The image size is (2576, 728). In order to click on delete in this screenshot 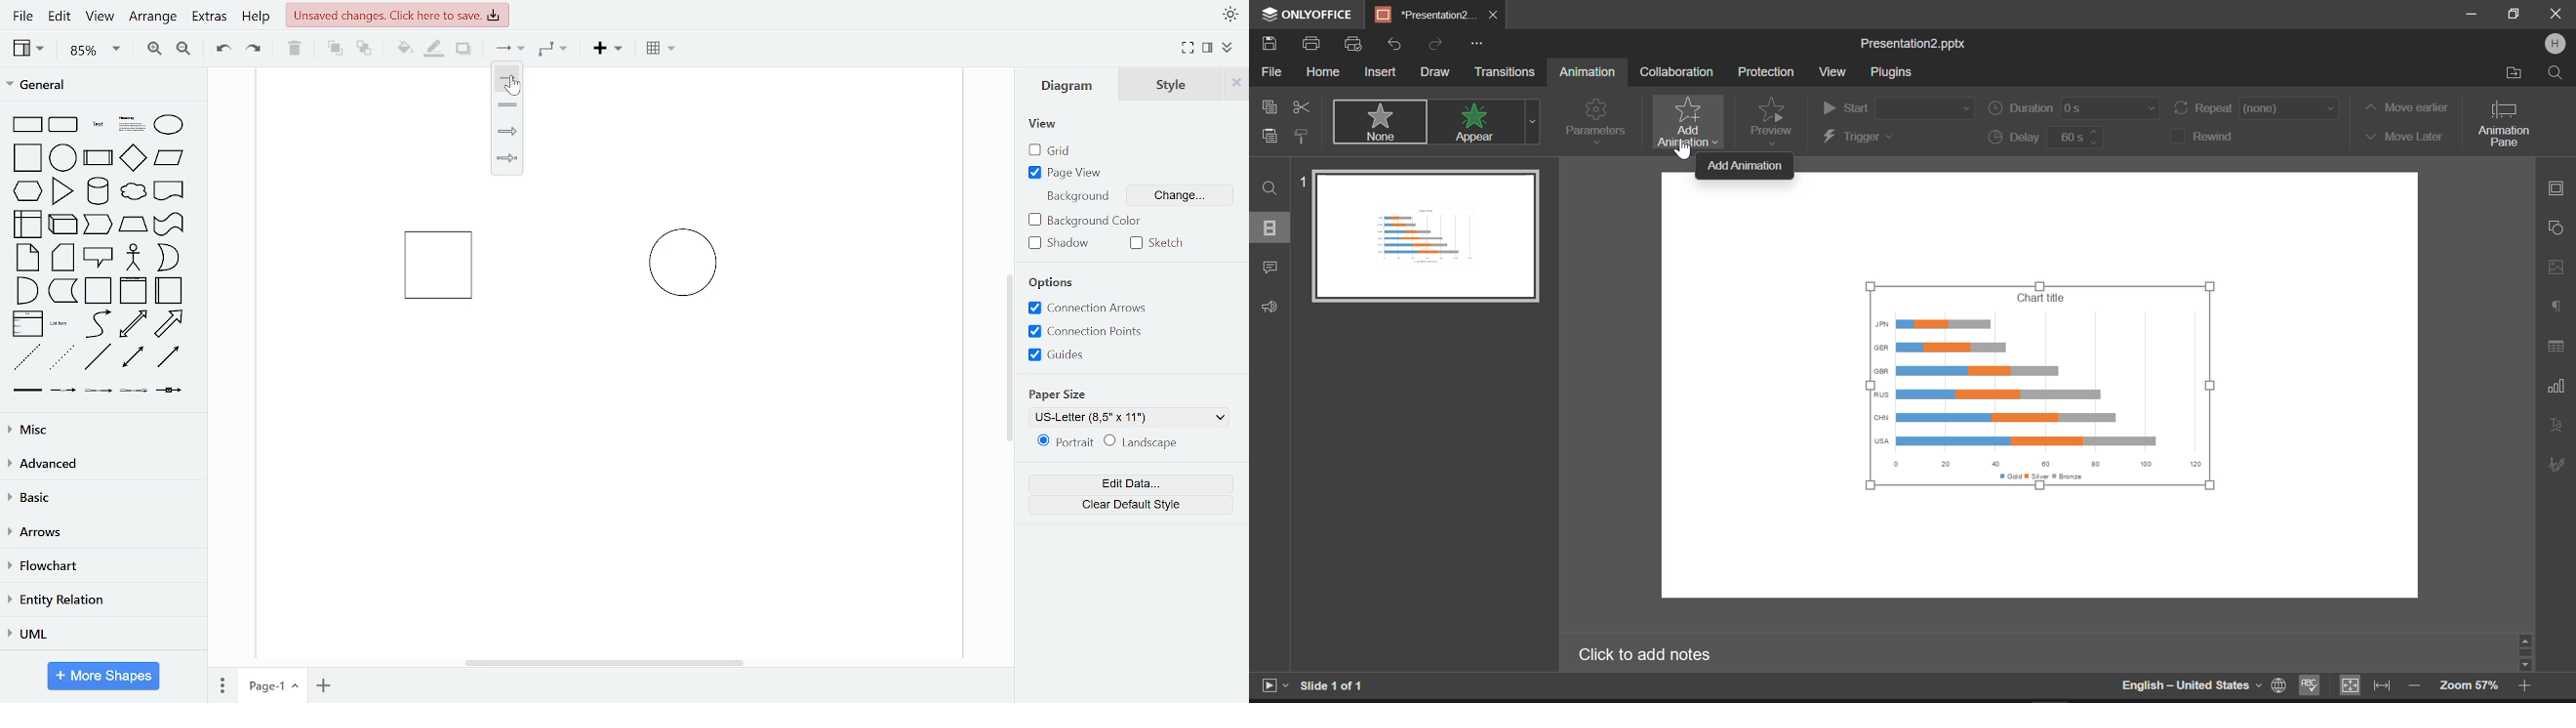, I will do `click(295, 48)`.